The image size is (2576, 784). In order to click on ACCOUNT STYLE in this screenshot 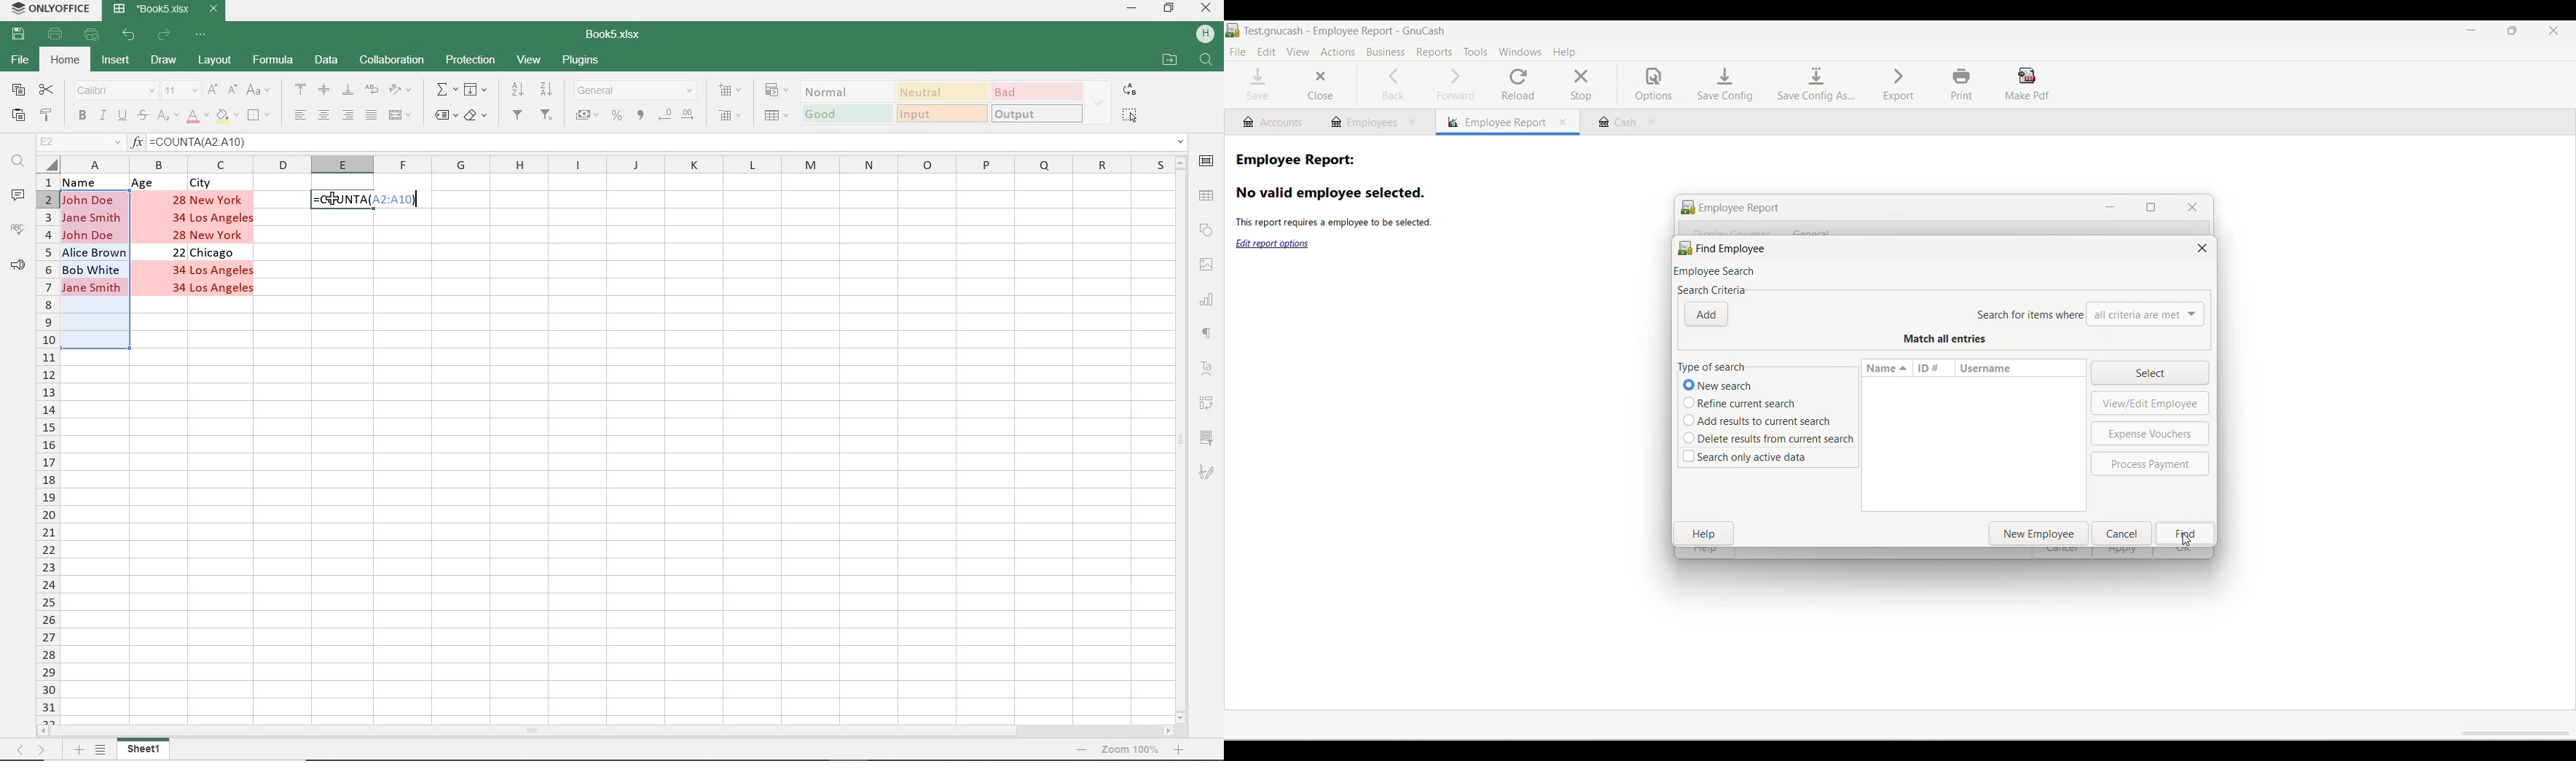, I will do `click(587, 116)`.